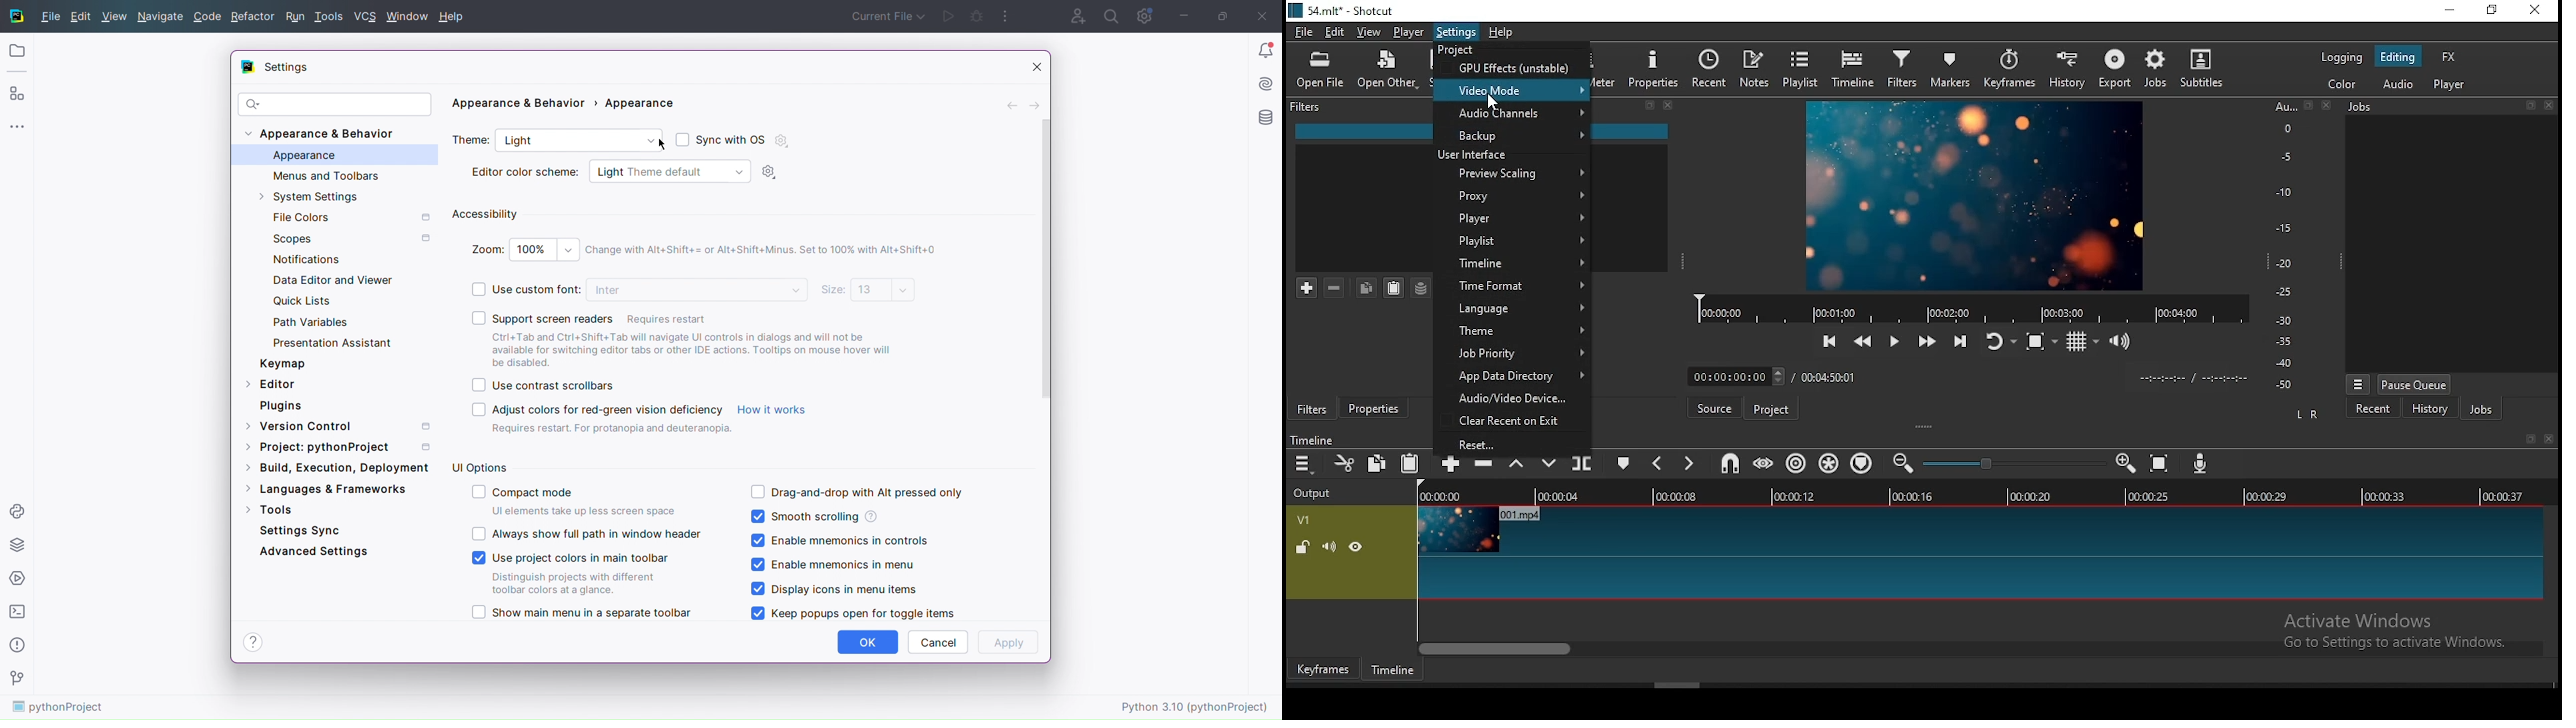 This screenshot has width=2576, height=728. Describe the element at coordinates (2550, 106) in the screenshot. I see `close` at that location.